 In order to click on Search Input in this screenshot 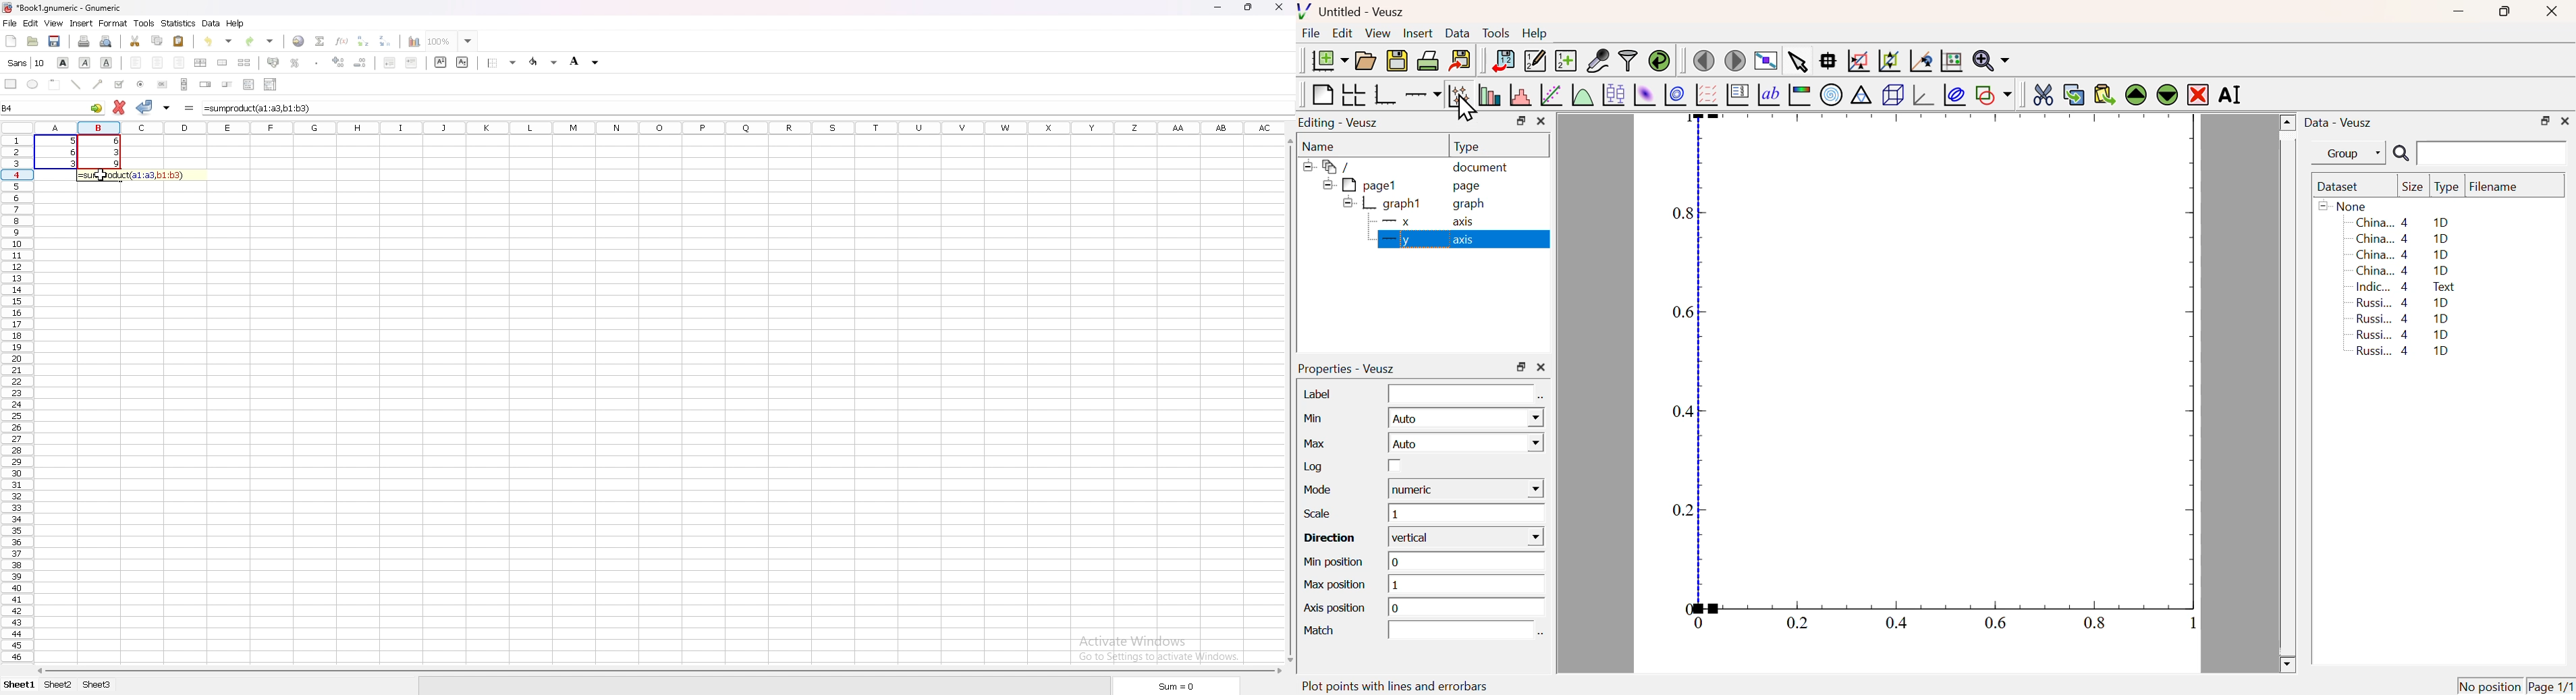, I will do `click(2493, 152)`.